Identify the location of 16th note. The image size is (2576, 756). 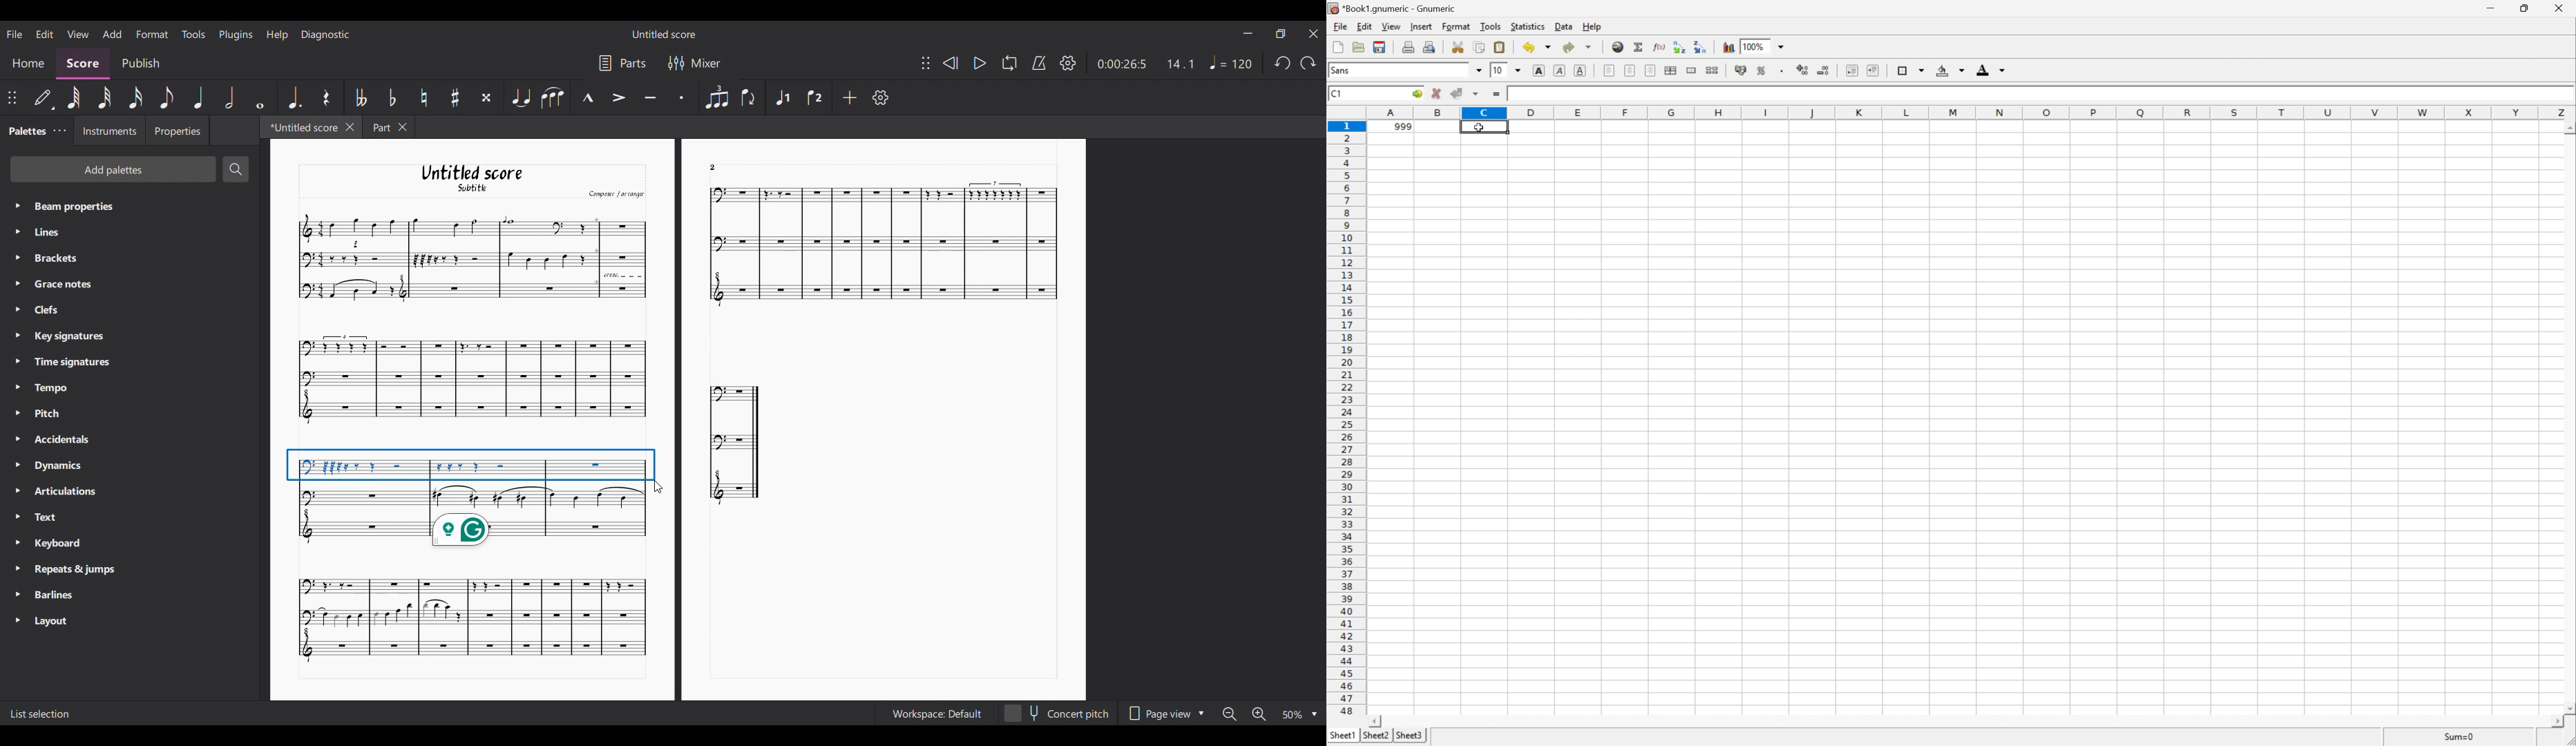
(135, 97).